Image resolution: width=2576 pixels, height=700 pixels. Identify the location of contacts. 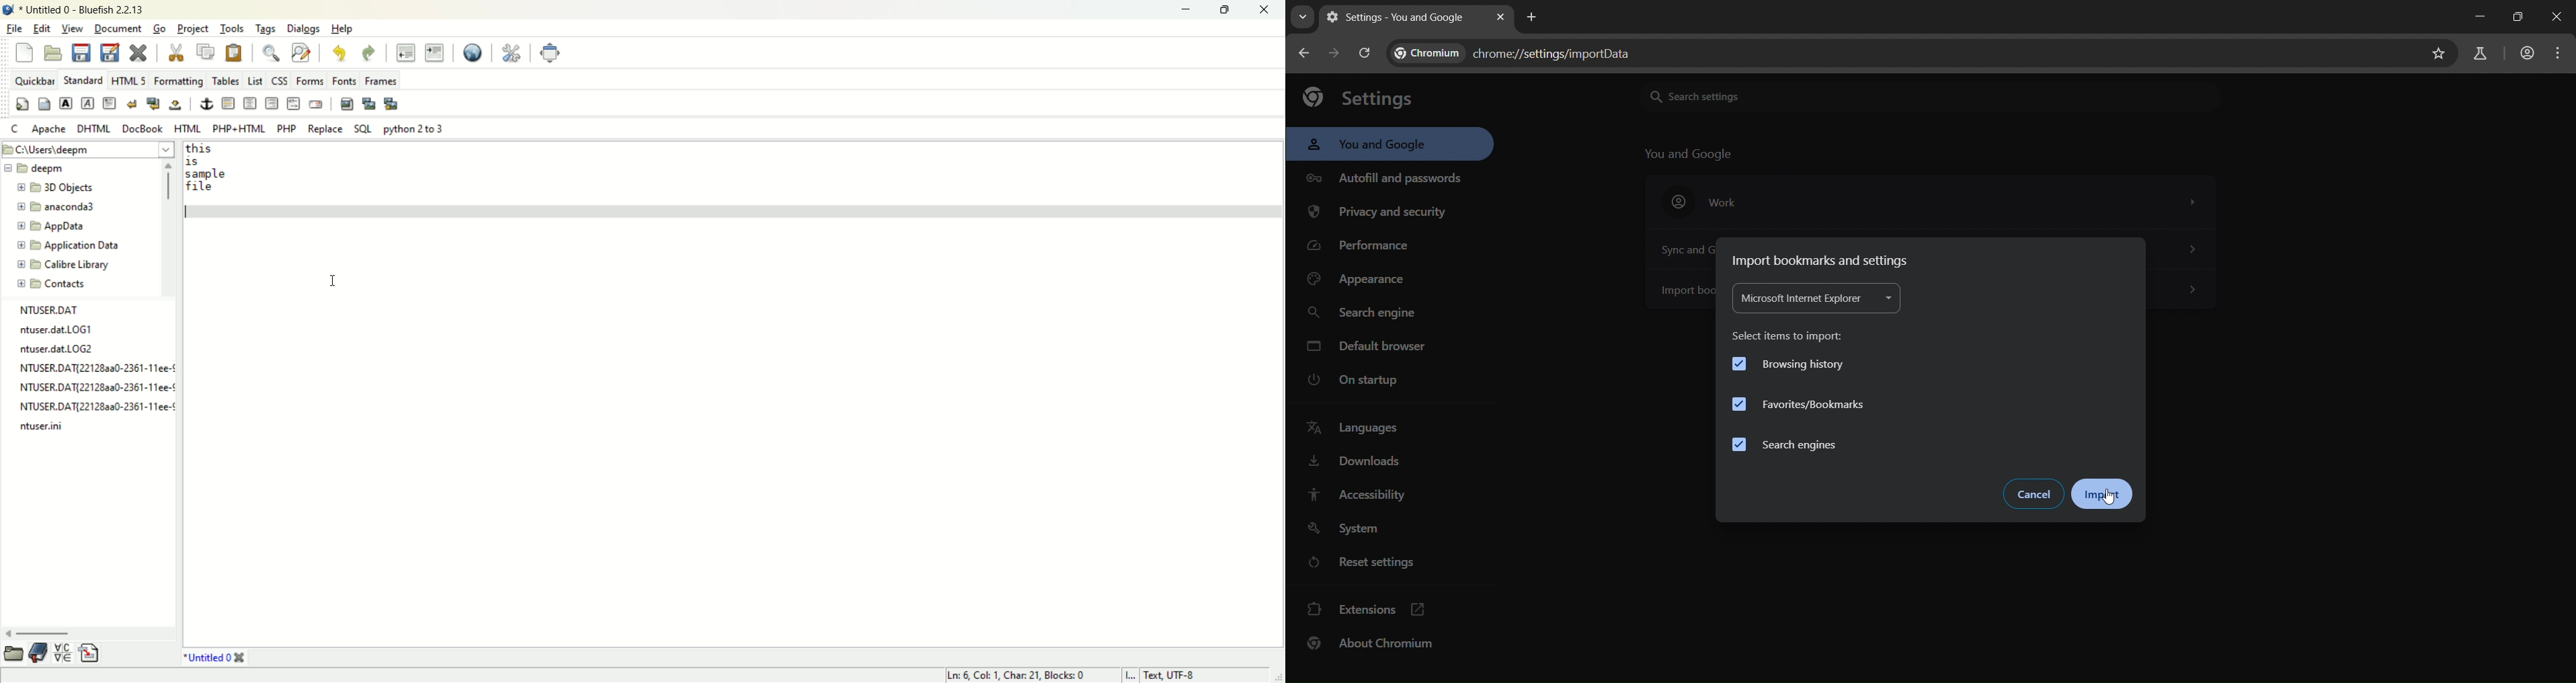
(53, 284).